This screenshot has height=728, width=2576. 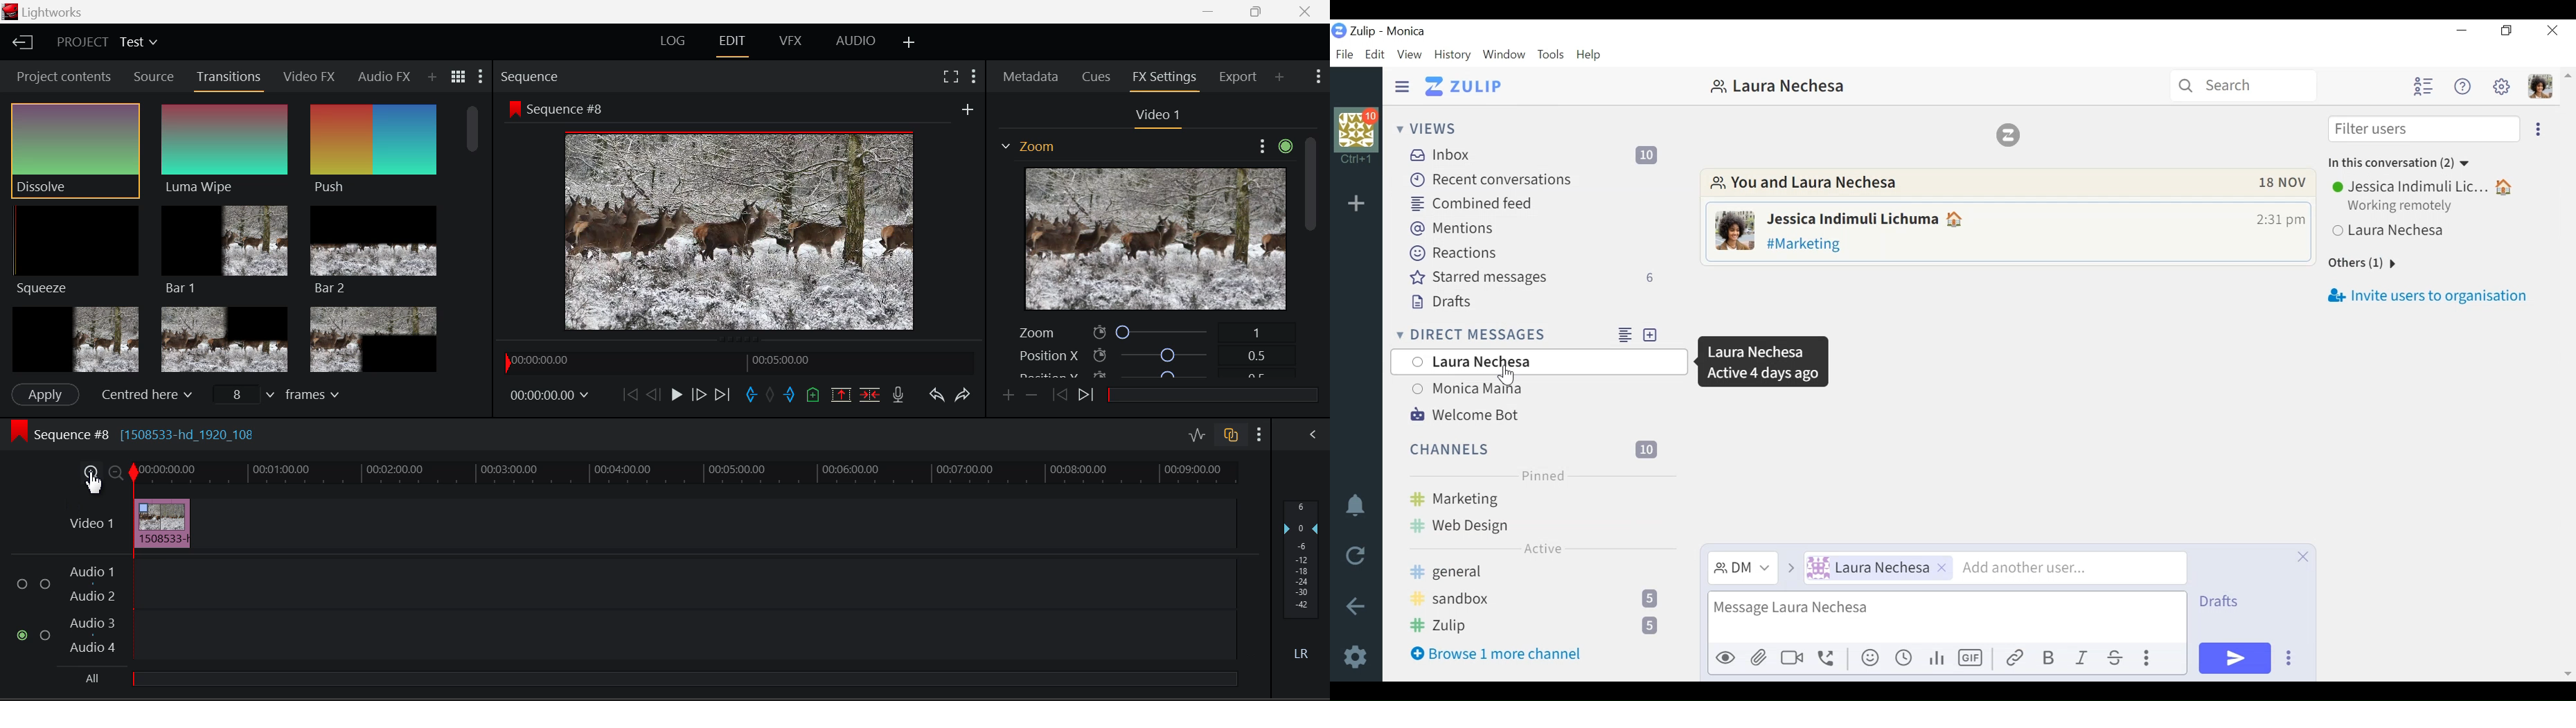 What do you see at coordinates (655, 397) in the screenshot?
I see `Go Back` at bounding box center [655, 397].